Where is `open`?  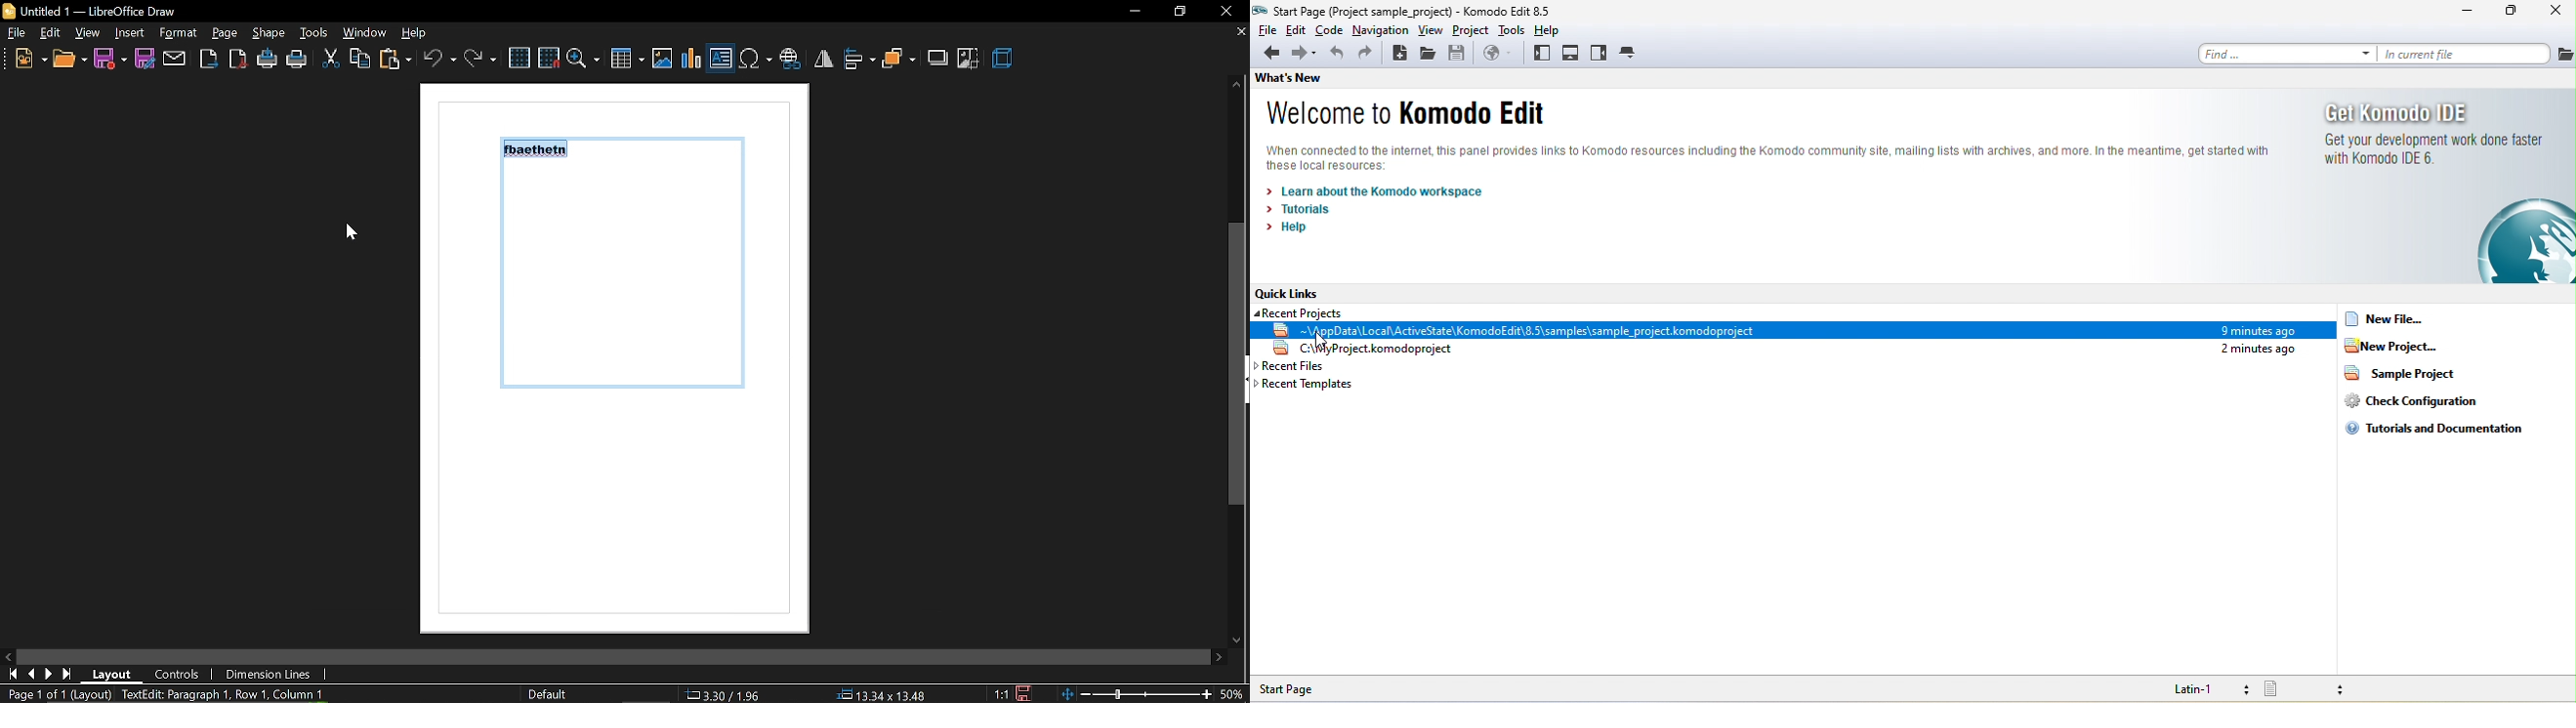 open is located at coordinates (68, 60).